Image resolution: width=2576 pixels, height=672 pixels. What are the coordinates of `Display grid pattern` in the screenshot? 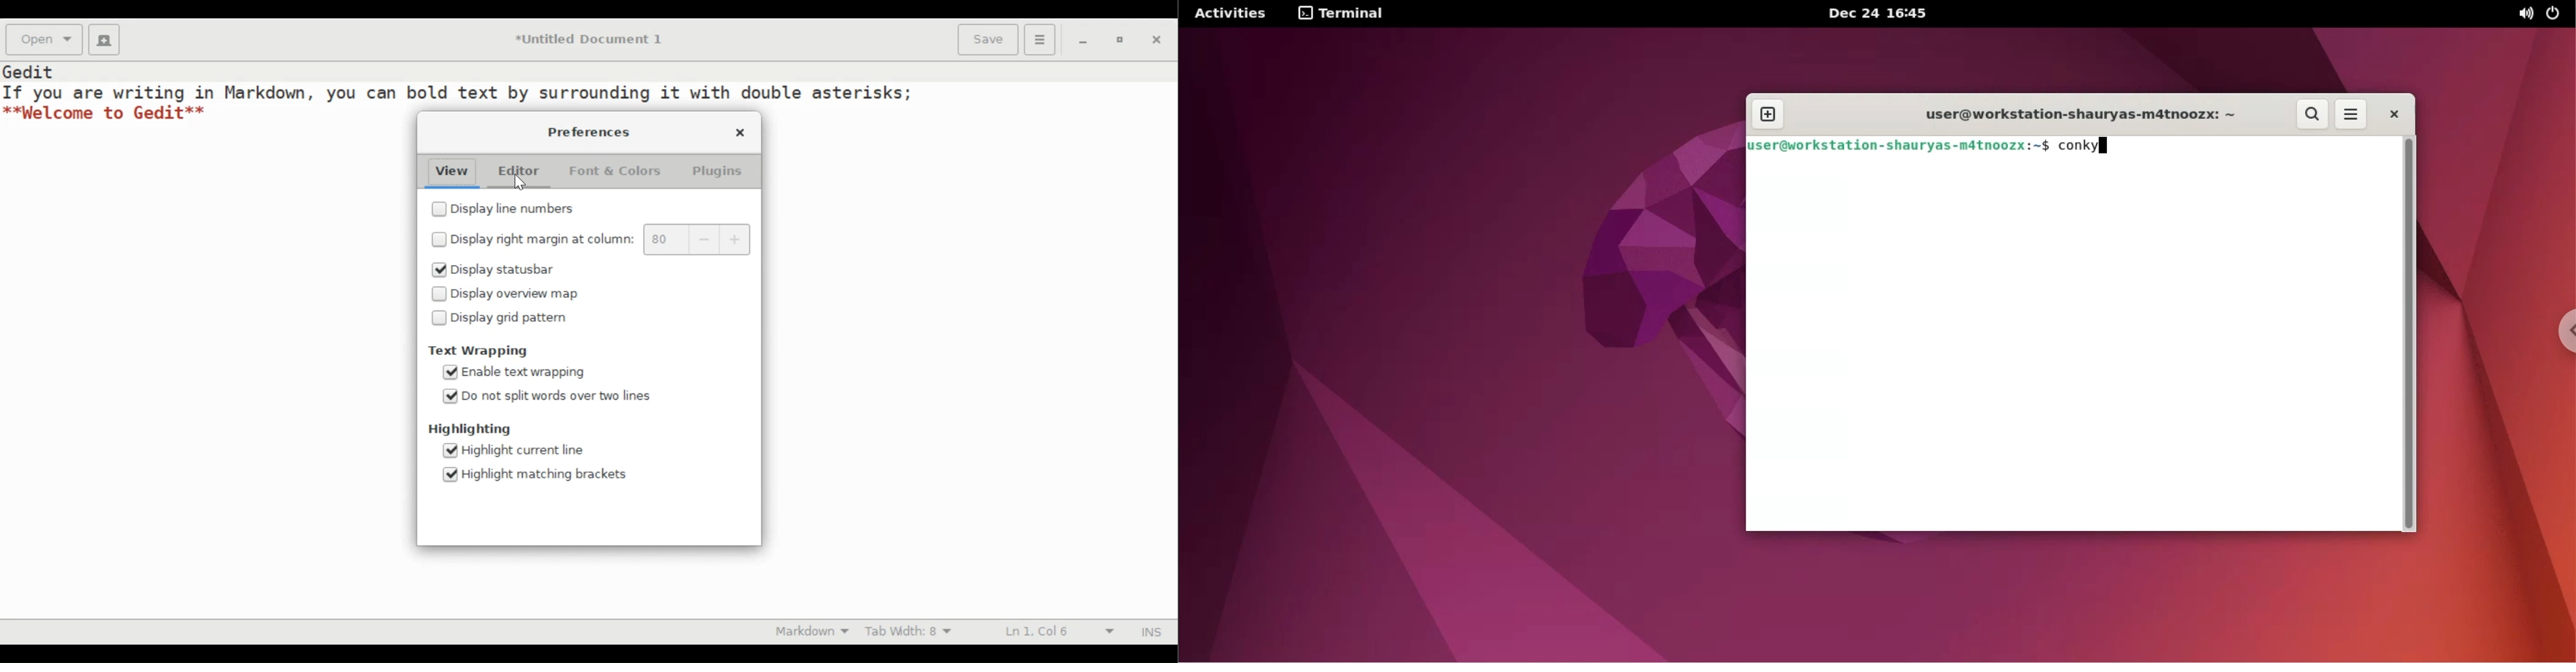 It's located at (511, 317).